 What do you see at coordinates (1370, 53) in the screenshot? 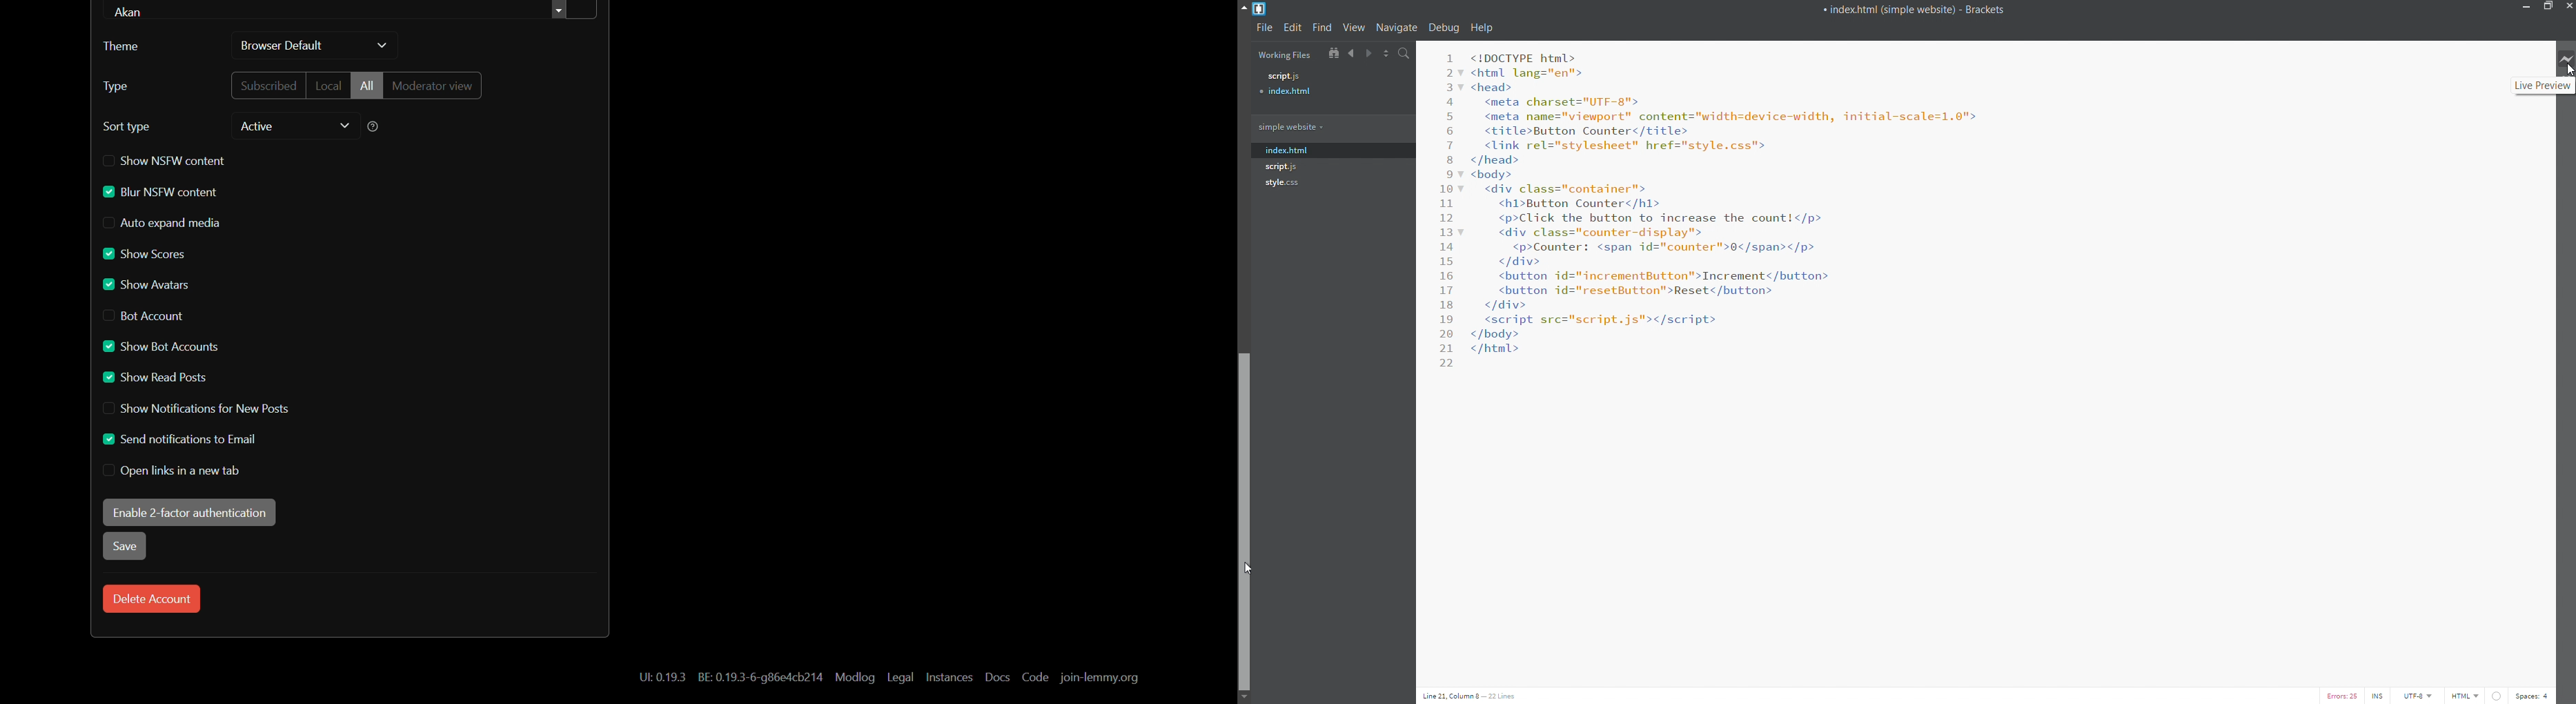
I see `navigate forward` at bounding box center [1370, 53].